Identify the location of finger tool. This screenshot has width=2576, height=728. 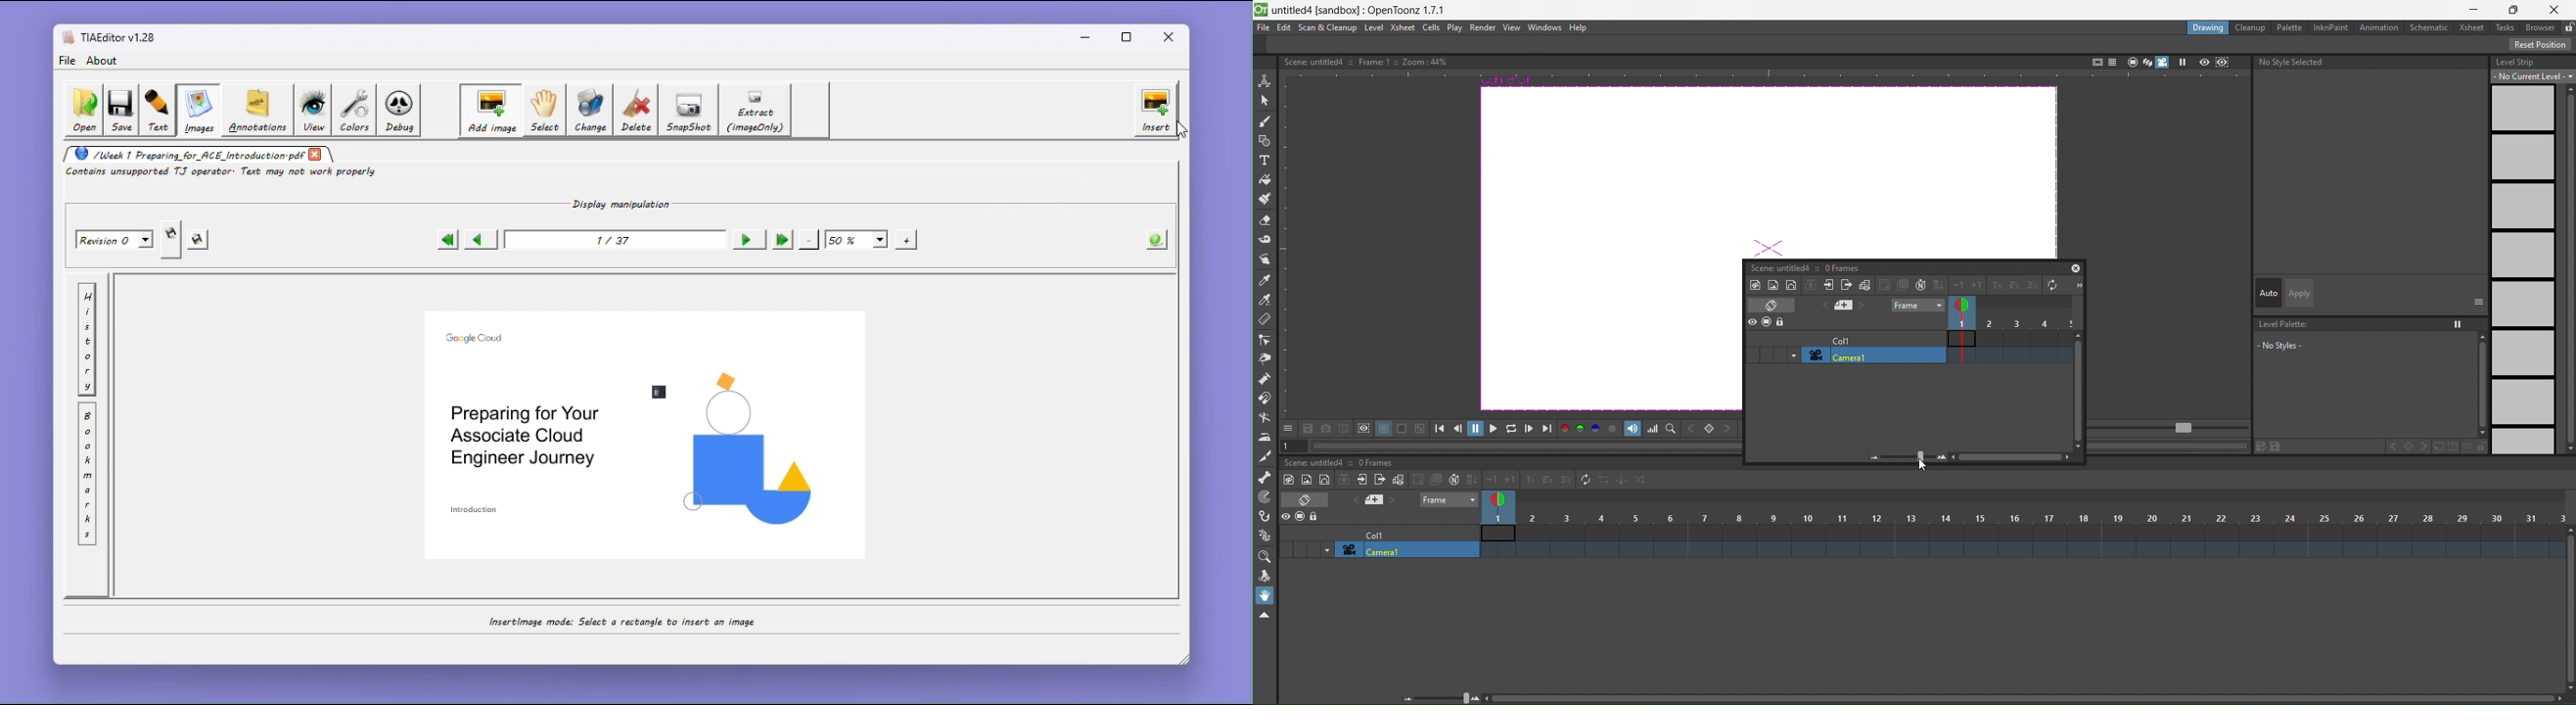
(1265, 261).